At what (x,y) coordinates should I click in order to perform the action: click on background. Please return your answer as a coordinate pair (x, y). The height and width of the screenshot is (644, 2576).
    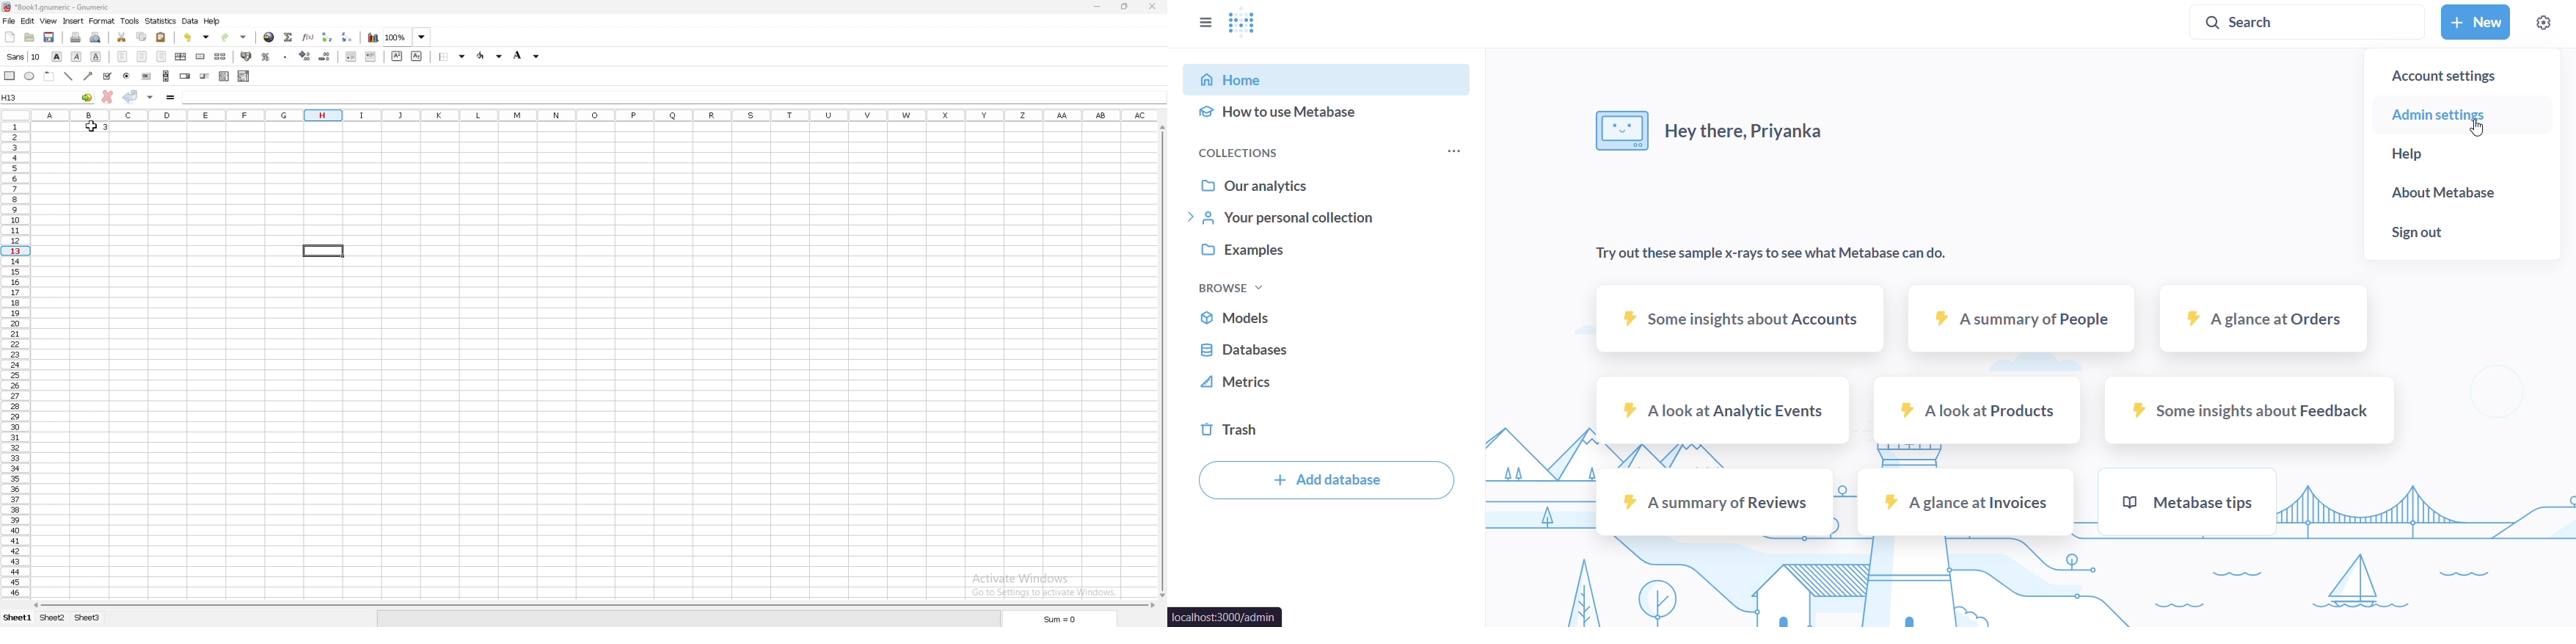
    Looking at the image, I should click on (527, 57).